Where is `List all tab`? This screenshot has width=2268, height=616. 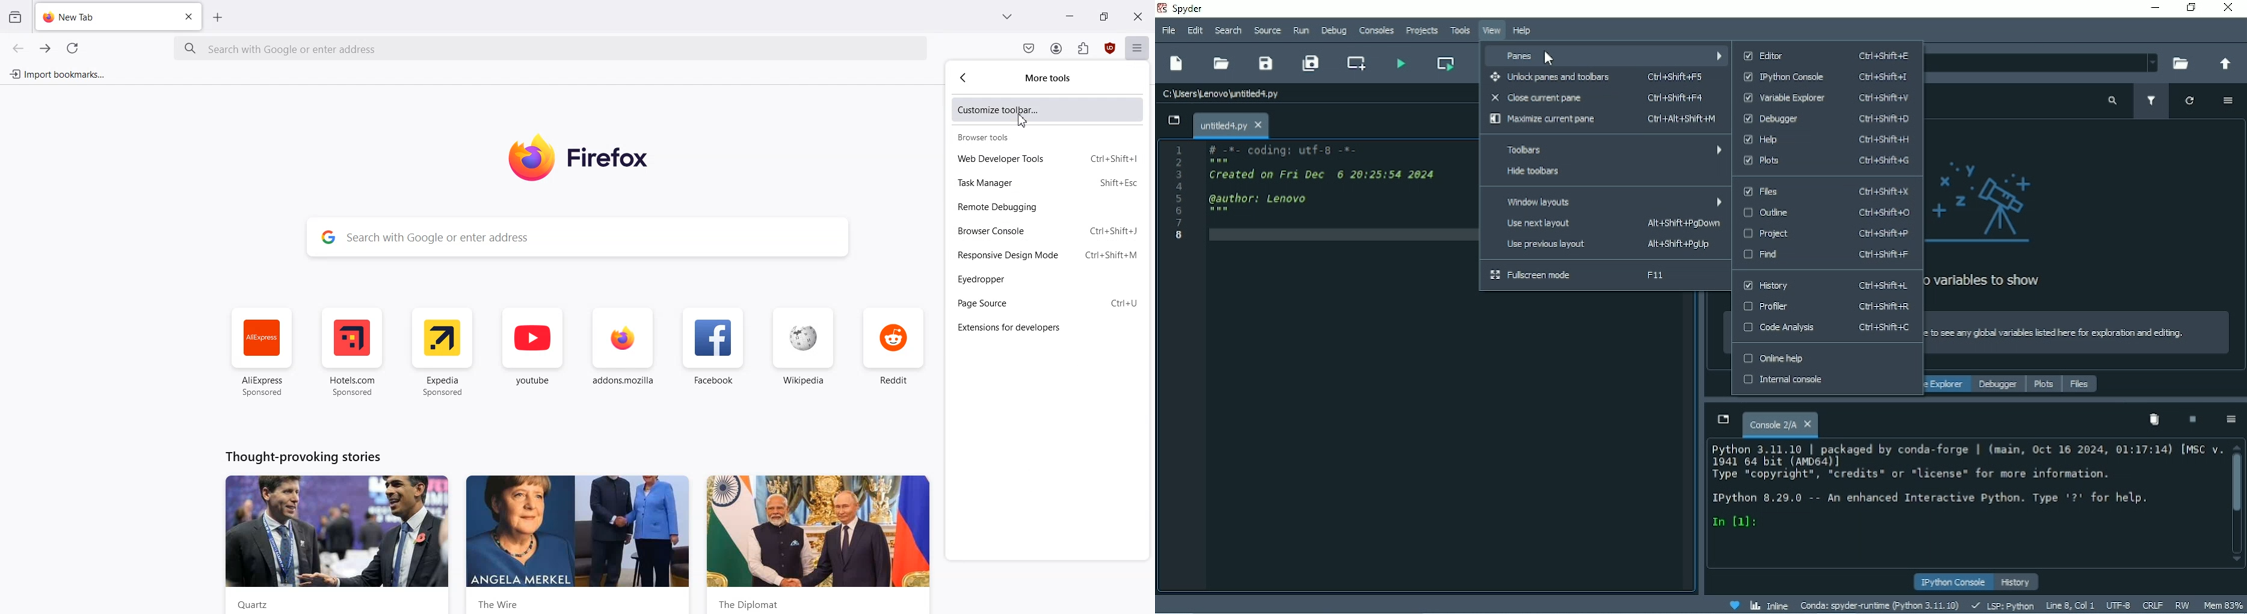 List all tab is located at coordinates (1008, 15).